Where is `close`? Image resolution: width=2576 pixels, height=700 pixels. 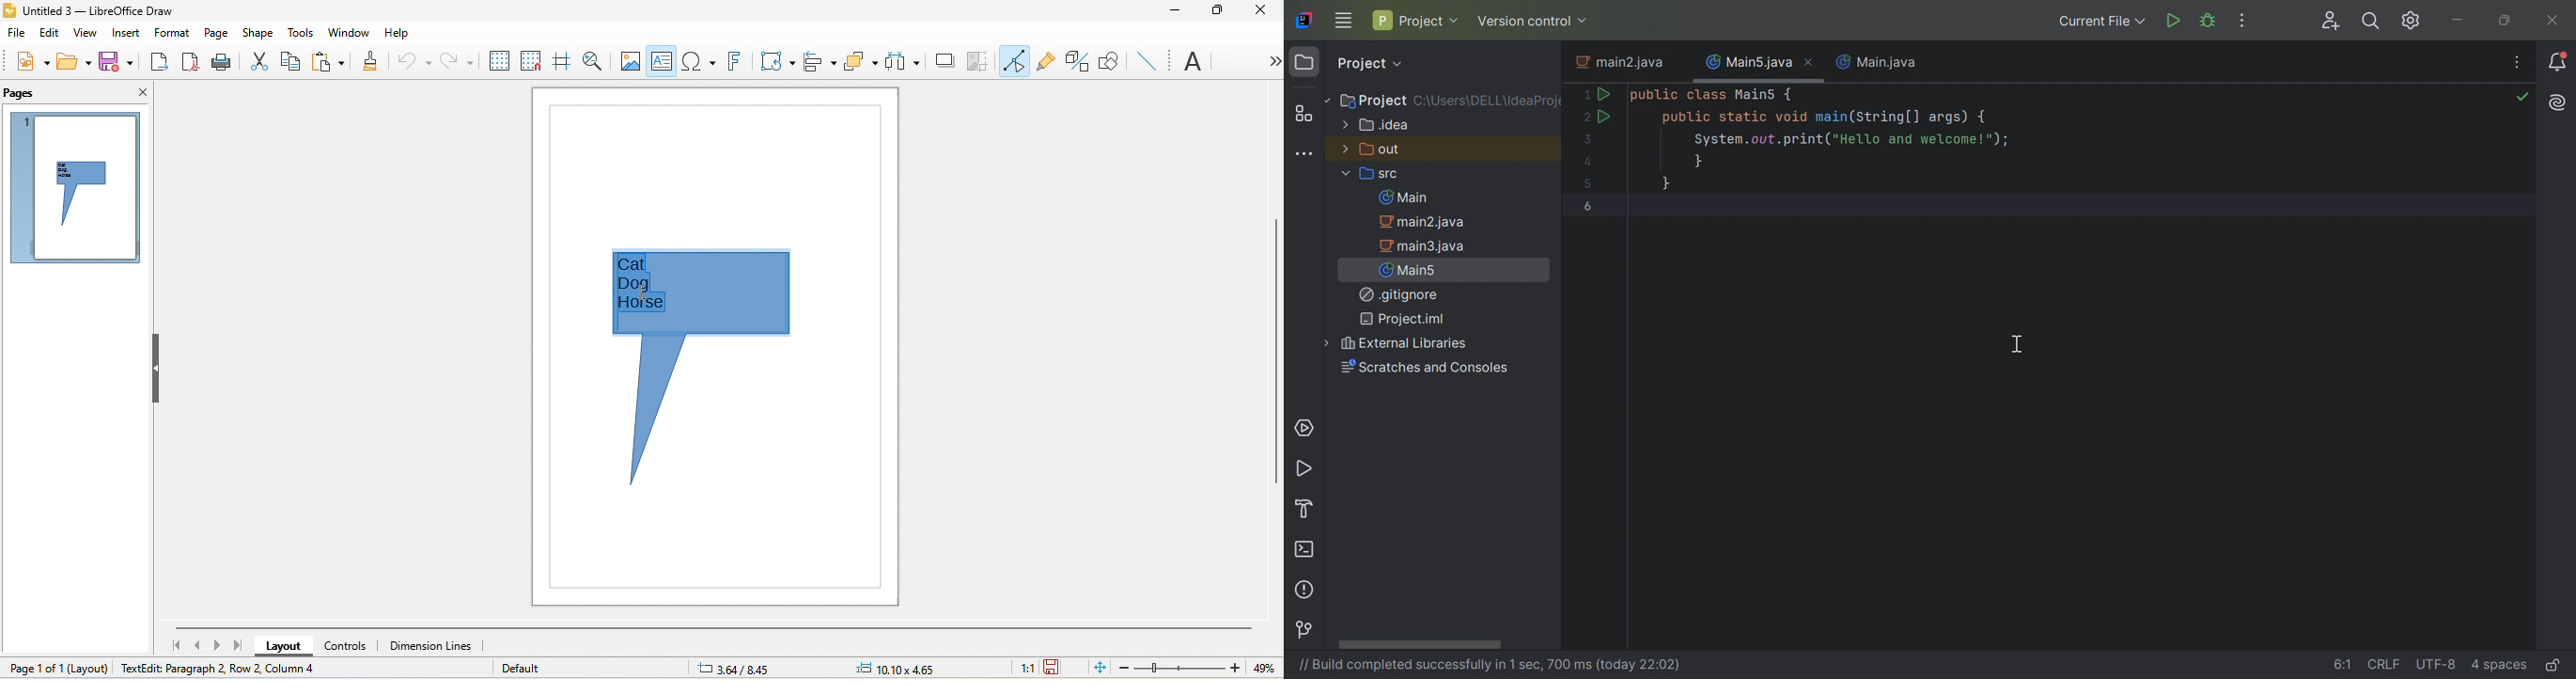
close is located at coordinates (137, 90).